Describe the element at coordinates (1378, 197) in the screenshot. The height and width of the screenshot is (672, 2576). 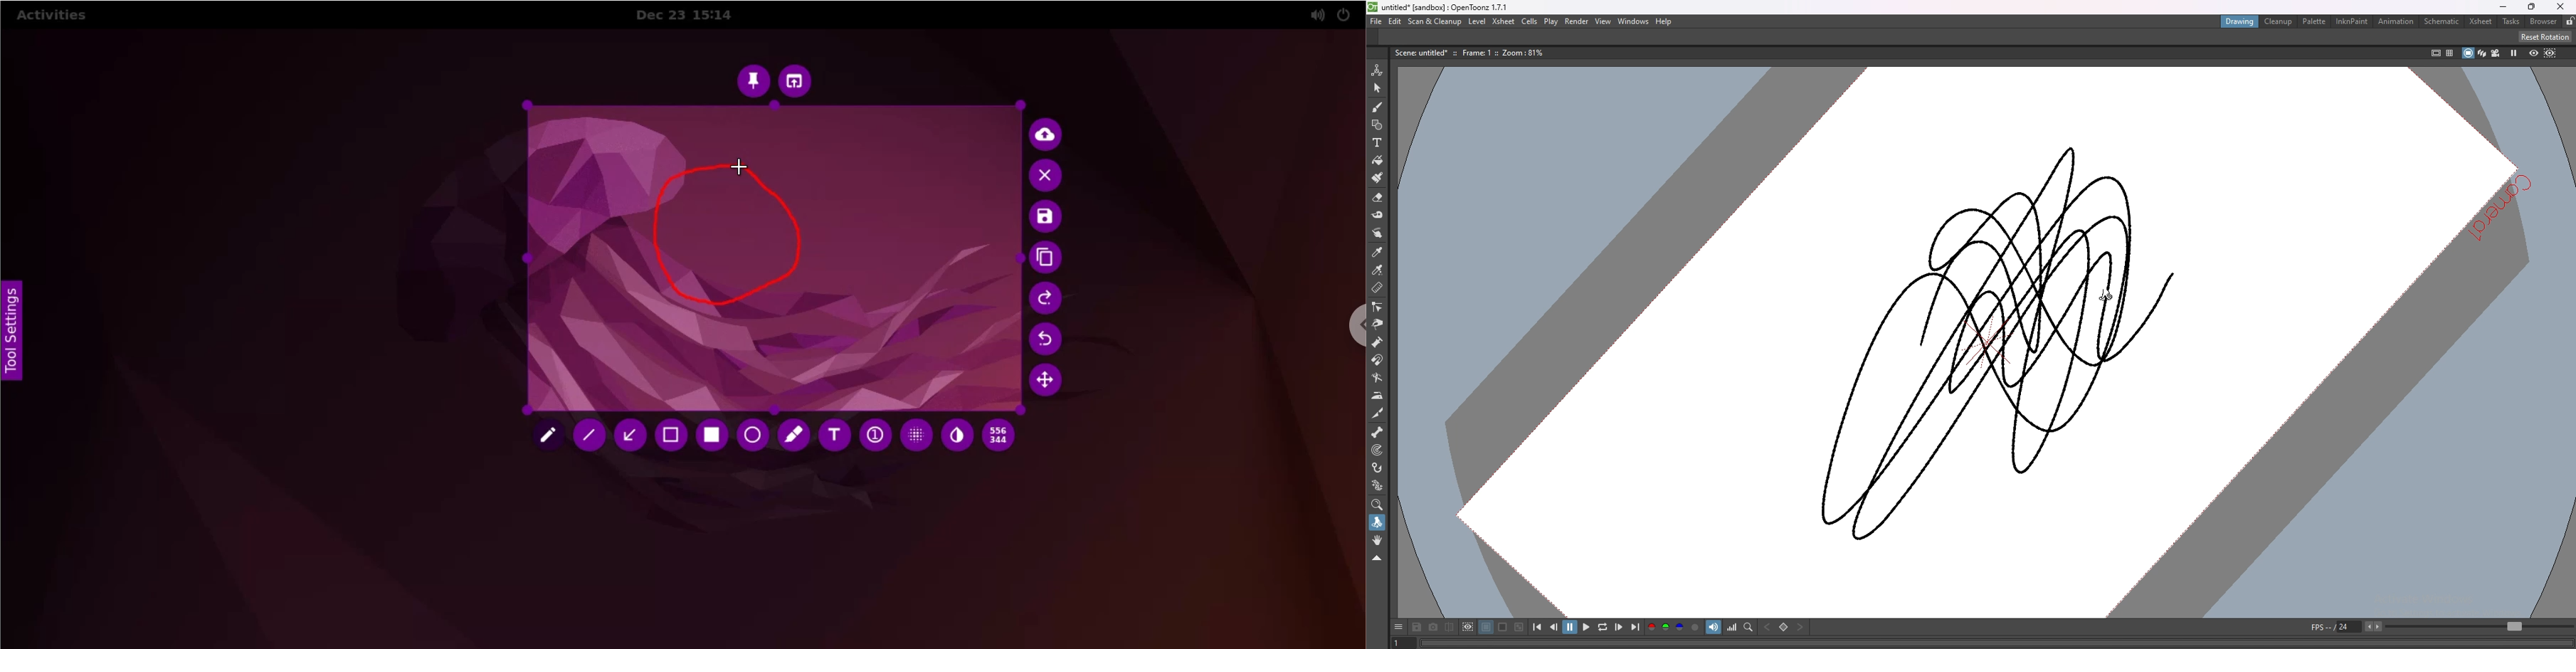
I see `erase tool` at that location.